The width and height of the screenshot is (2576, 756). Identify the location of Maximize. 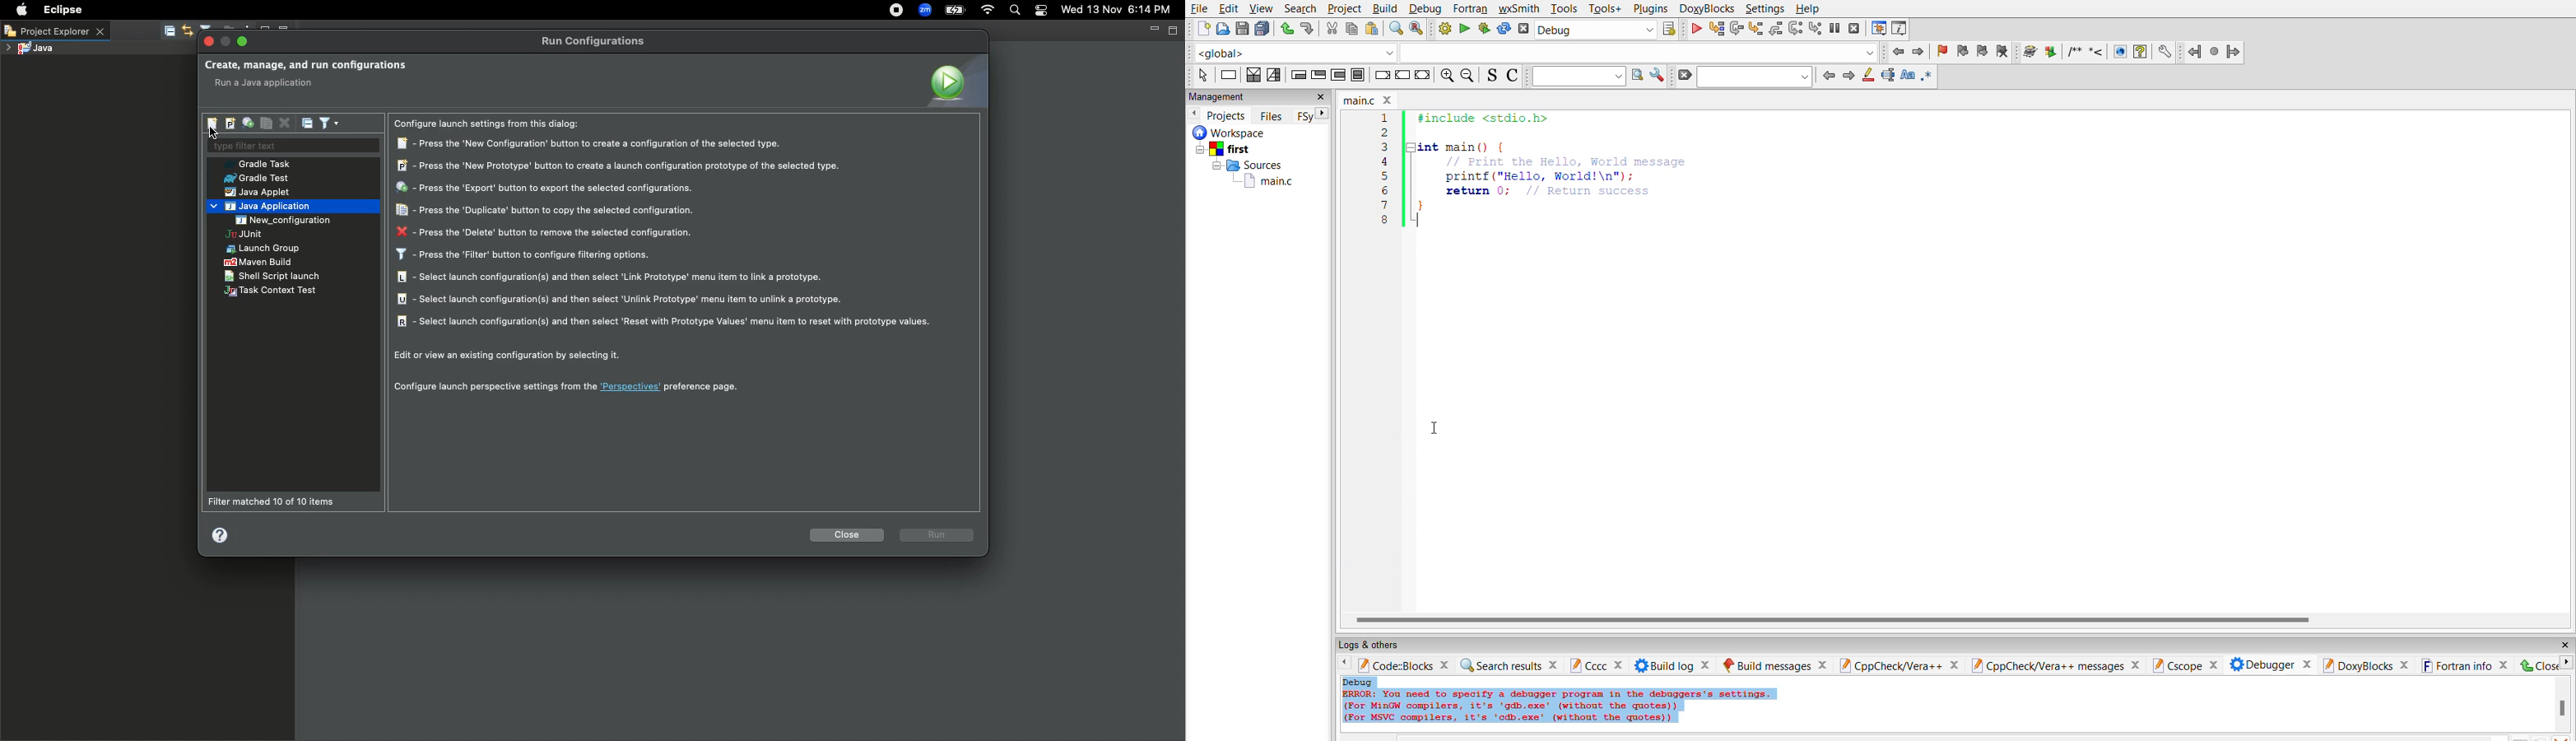
(1174, 30).